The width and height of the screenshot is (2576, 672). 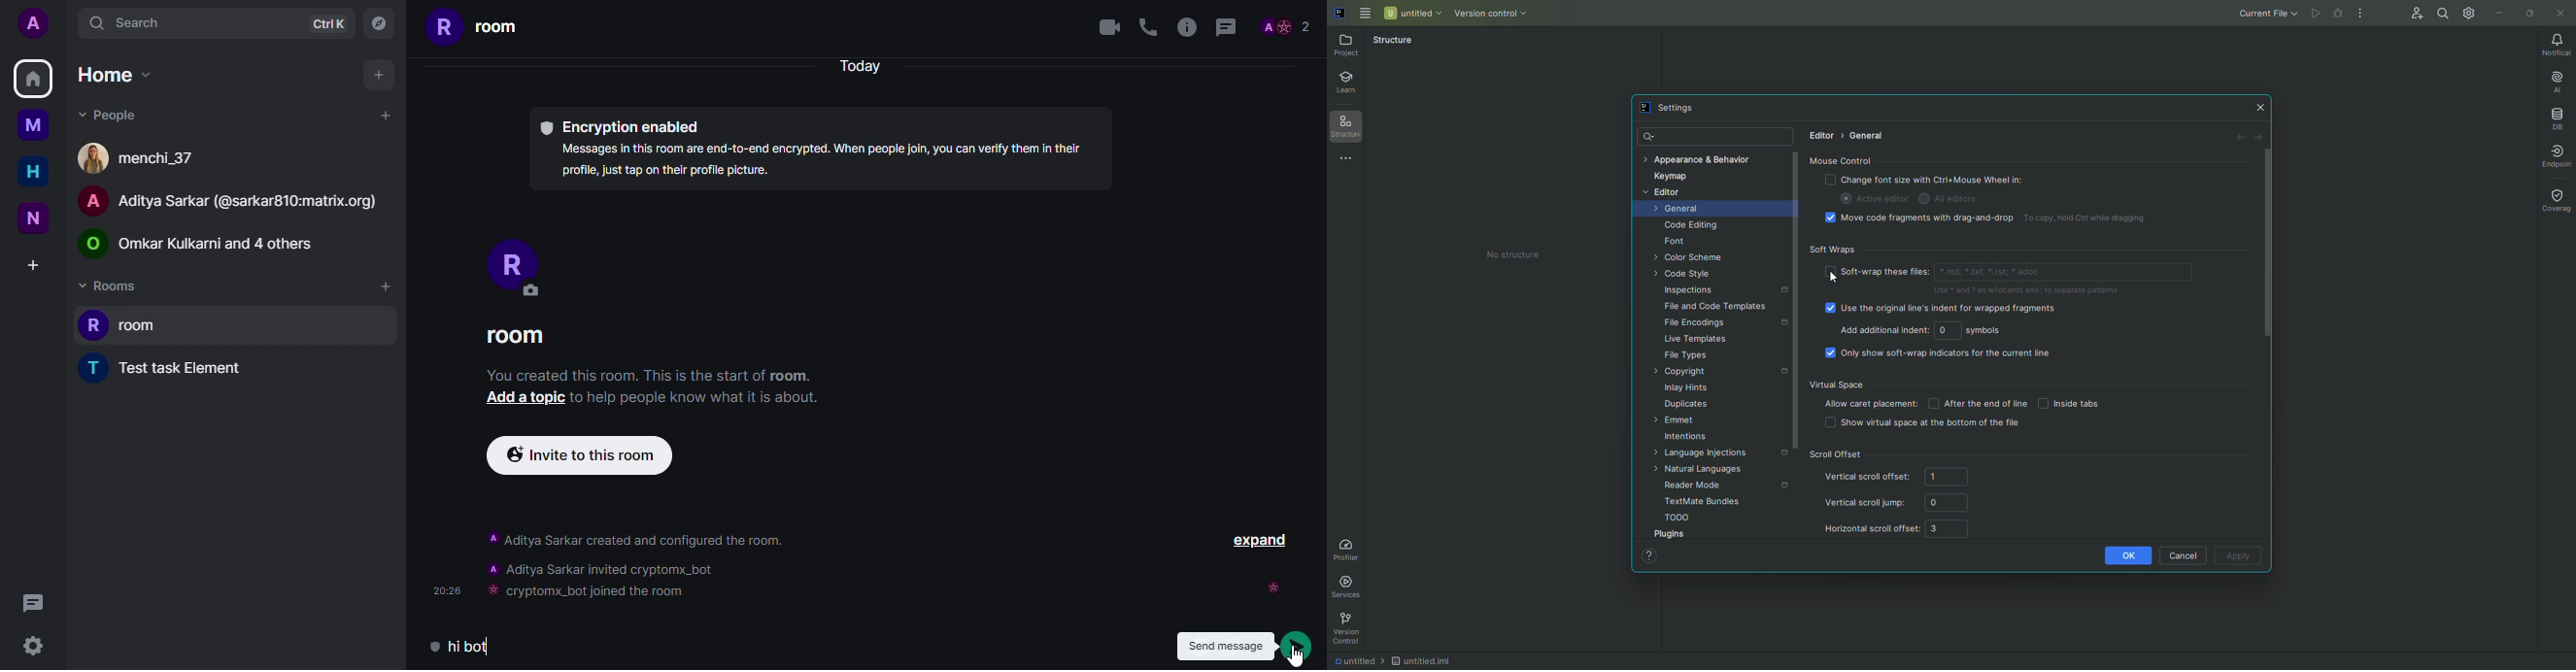 What do you see at coordinates (1289, 24) in the screenshot?
I see `Profile` at bounding box center [1289, 24].